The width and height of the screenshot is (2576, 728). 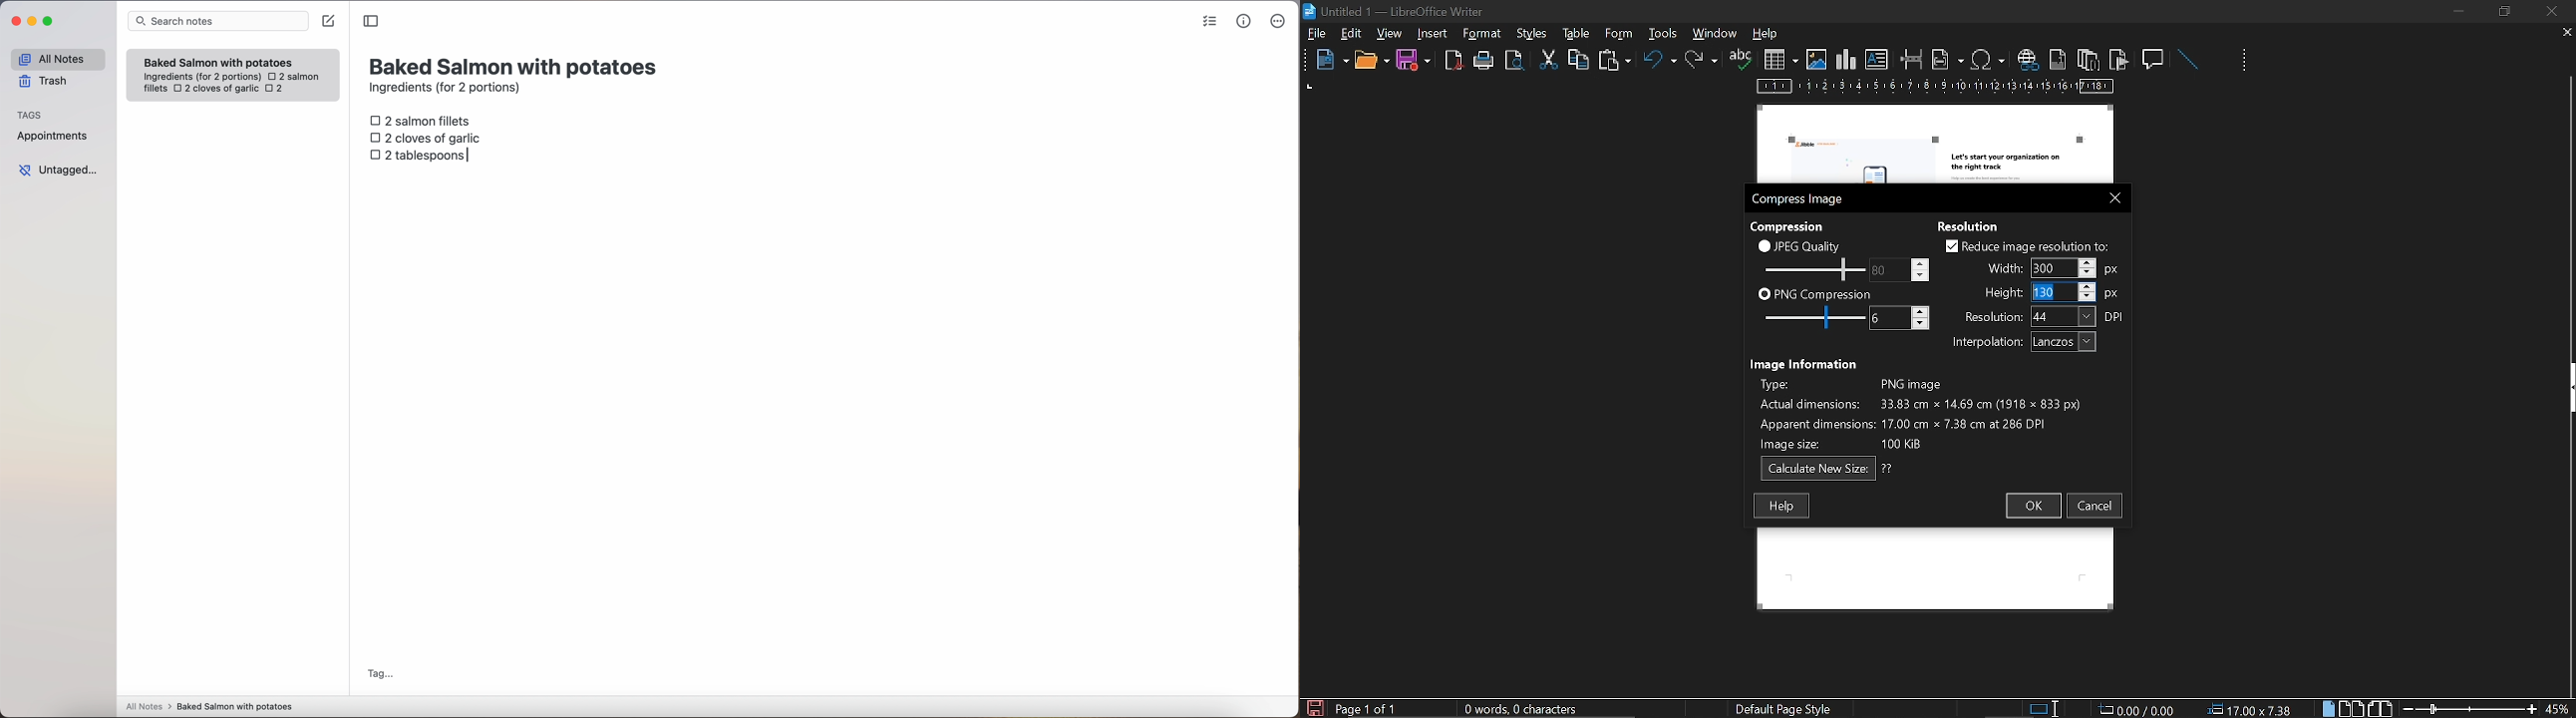 I want to click on insert, so click(x=1434, y=34).